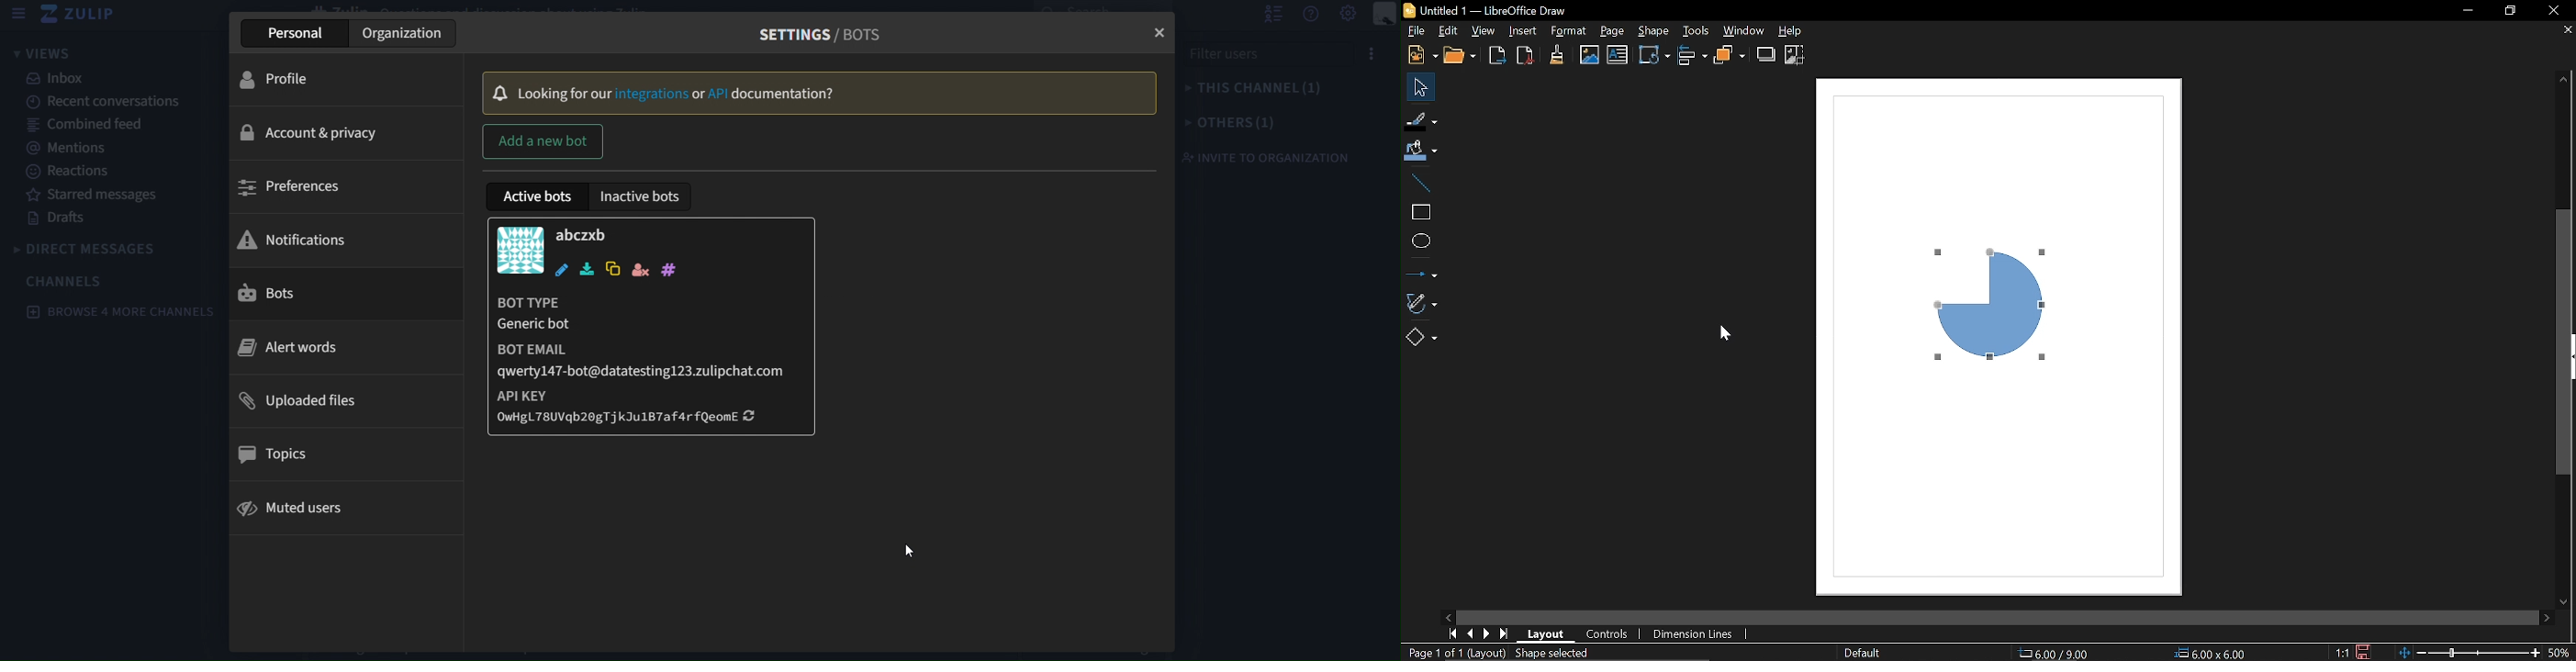 This screenshot has height=672, width=2576. What do you see at coordinates (1421, 151) in the screenshot?
I see `Fill color` at bounding box center [1421, 151].